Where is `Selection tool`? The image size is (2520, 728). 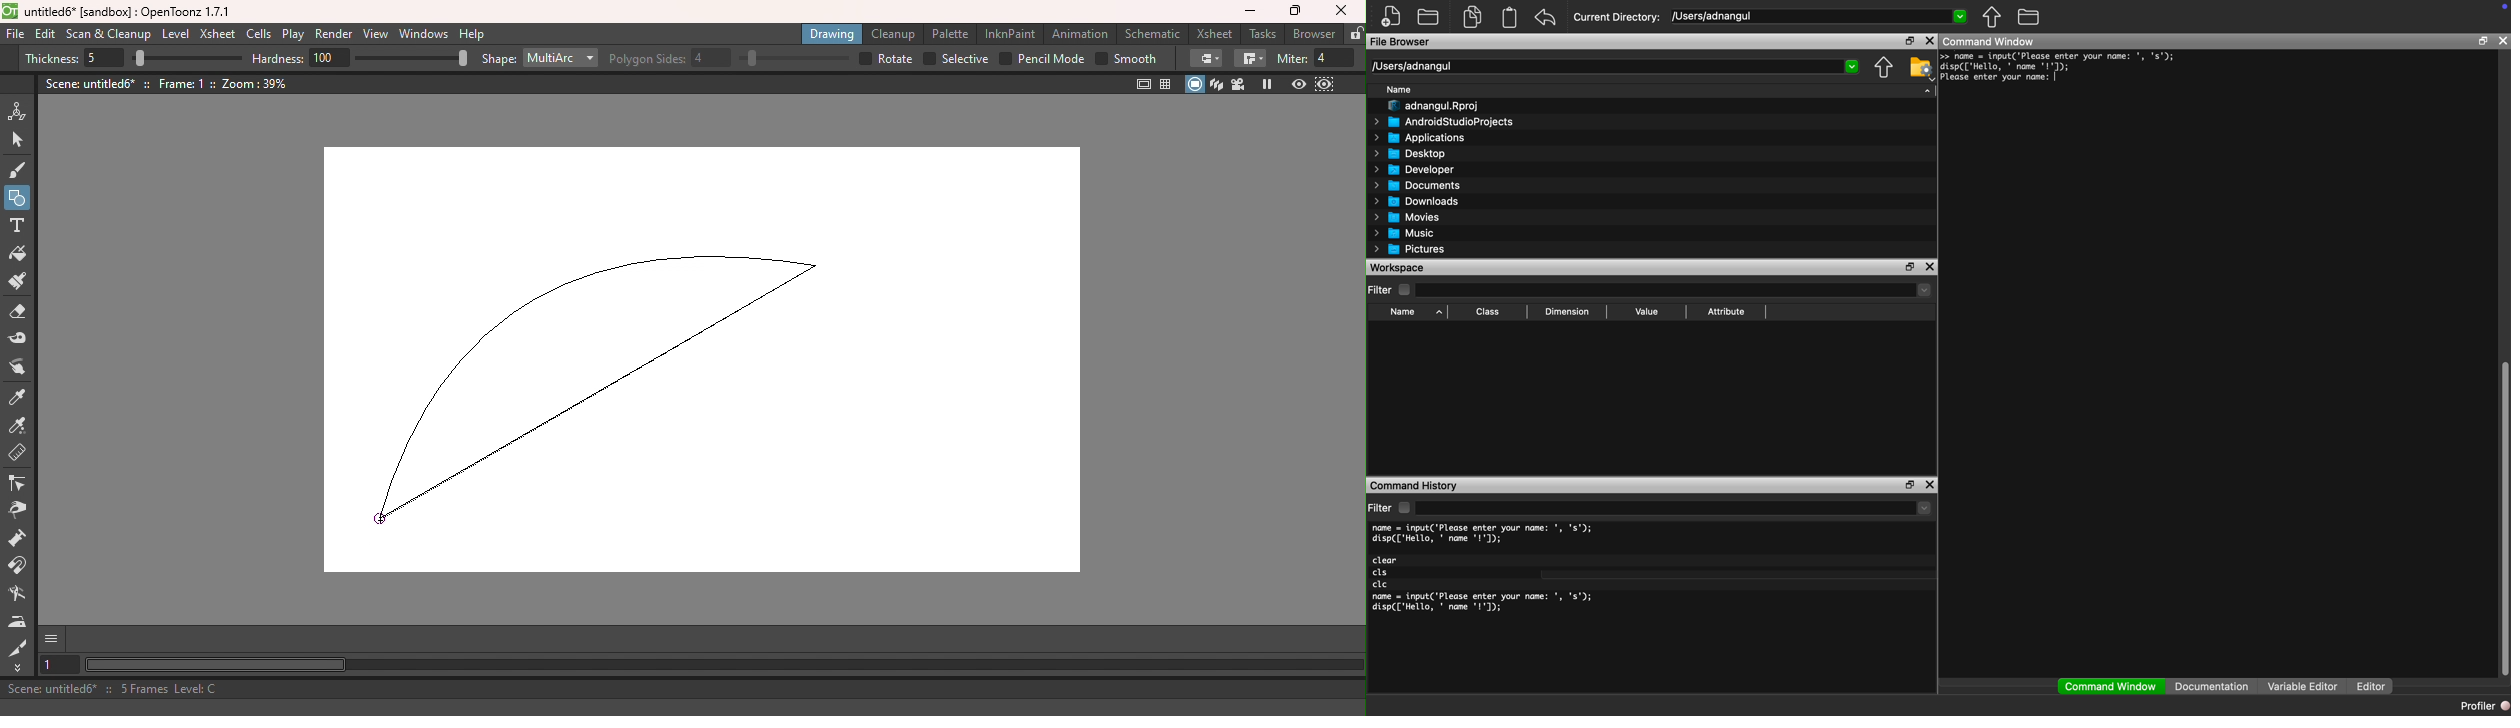 Selection tool is located at coordinates (23, 141).